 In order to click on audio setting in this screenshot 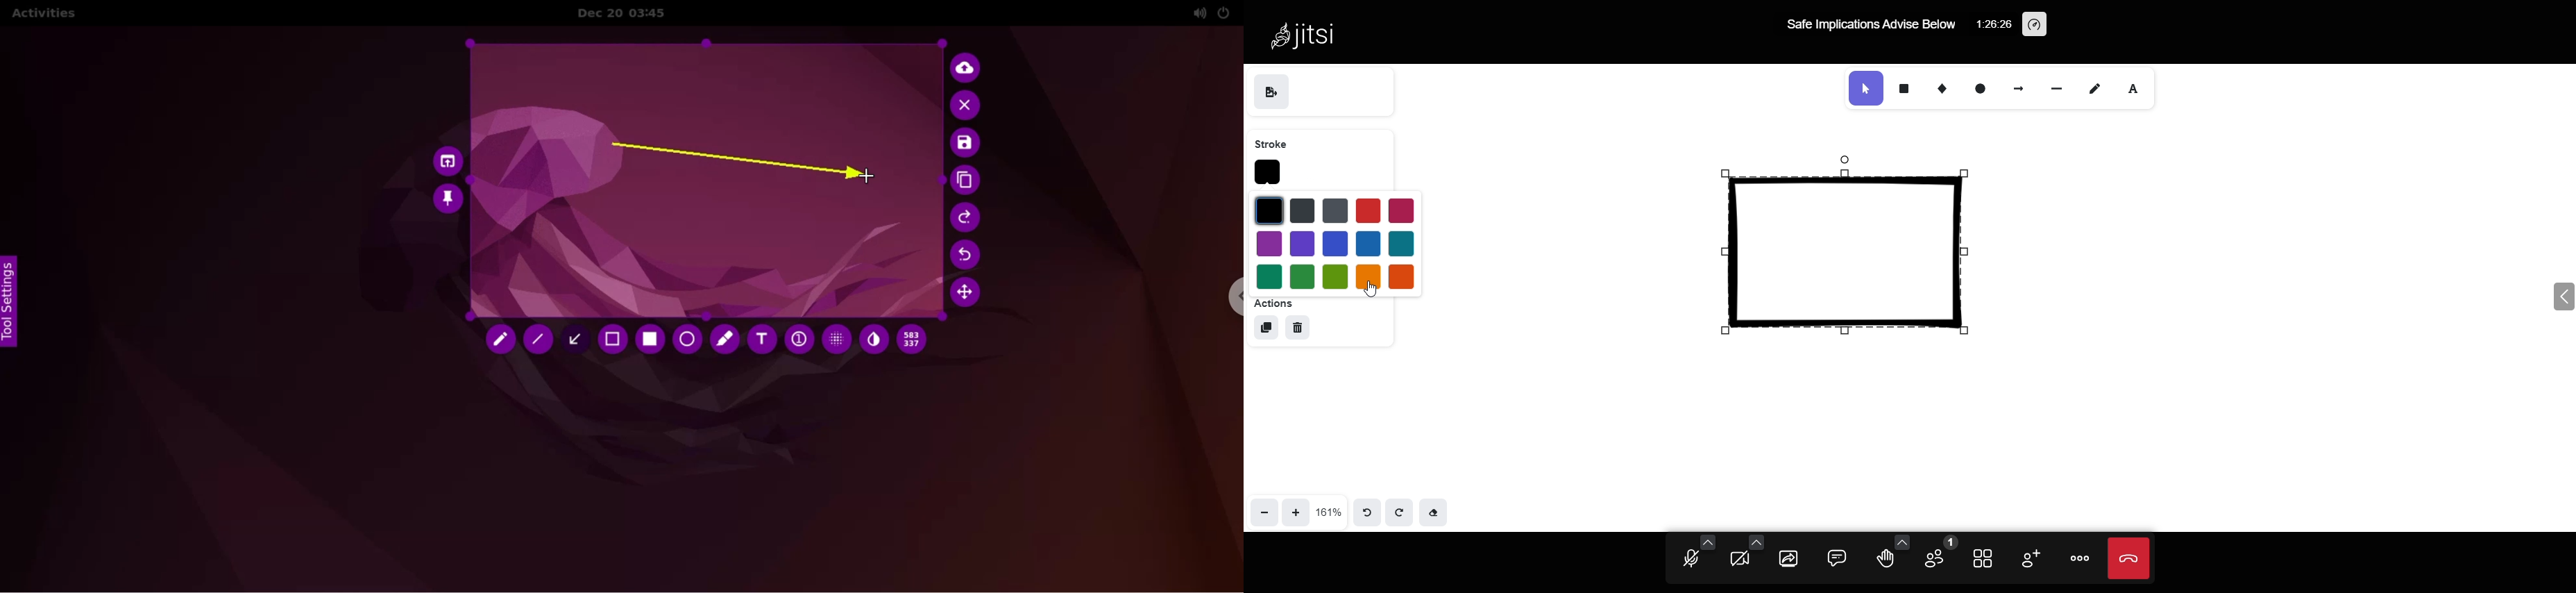, I will do `click(1706, 540)`.